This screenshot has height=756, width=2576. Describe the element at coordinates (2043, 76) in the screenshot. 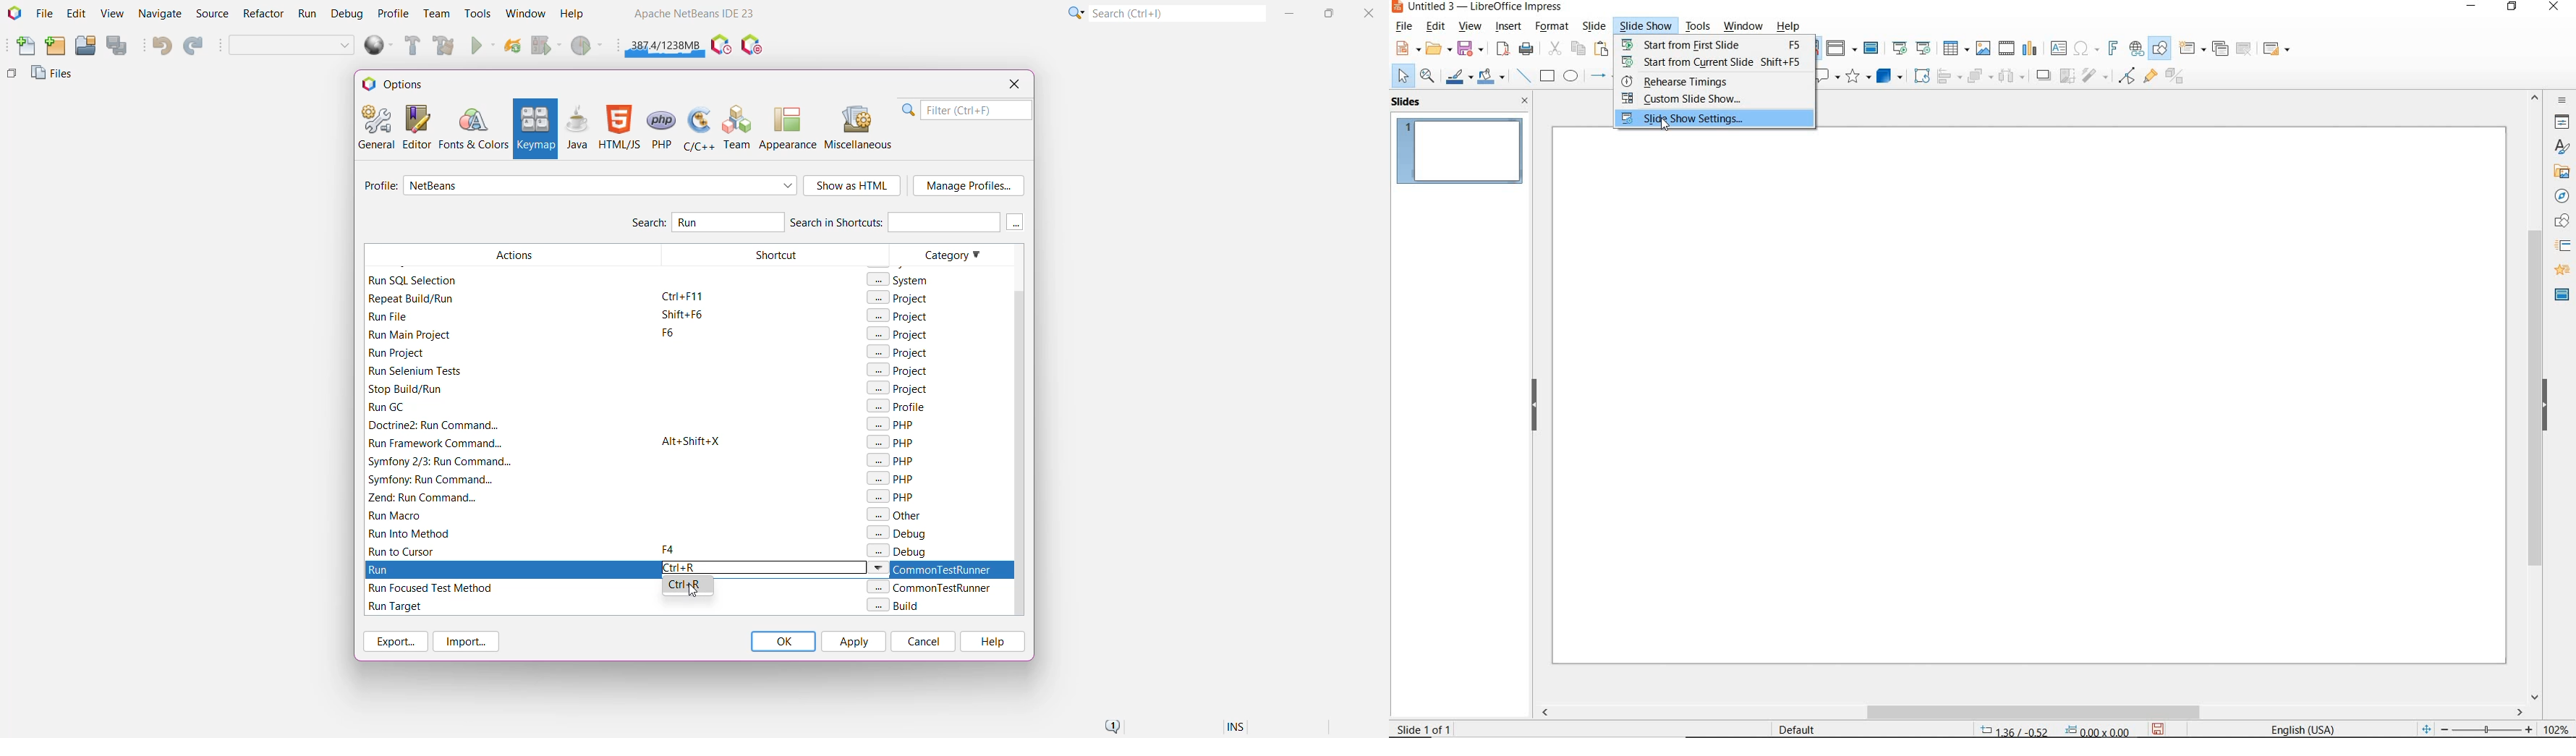

I see `SHADOW` at that location.